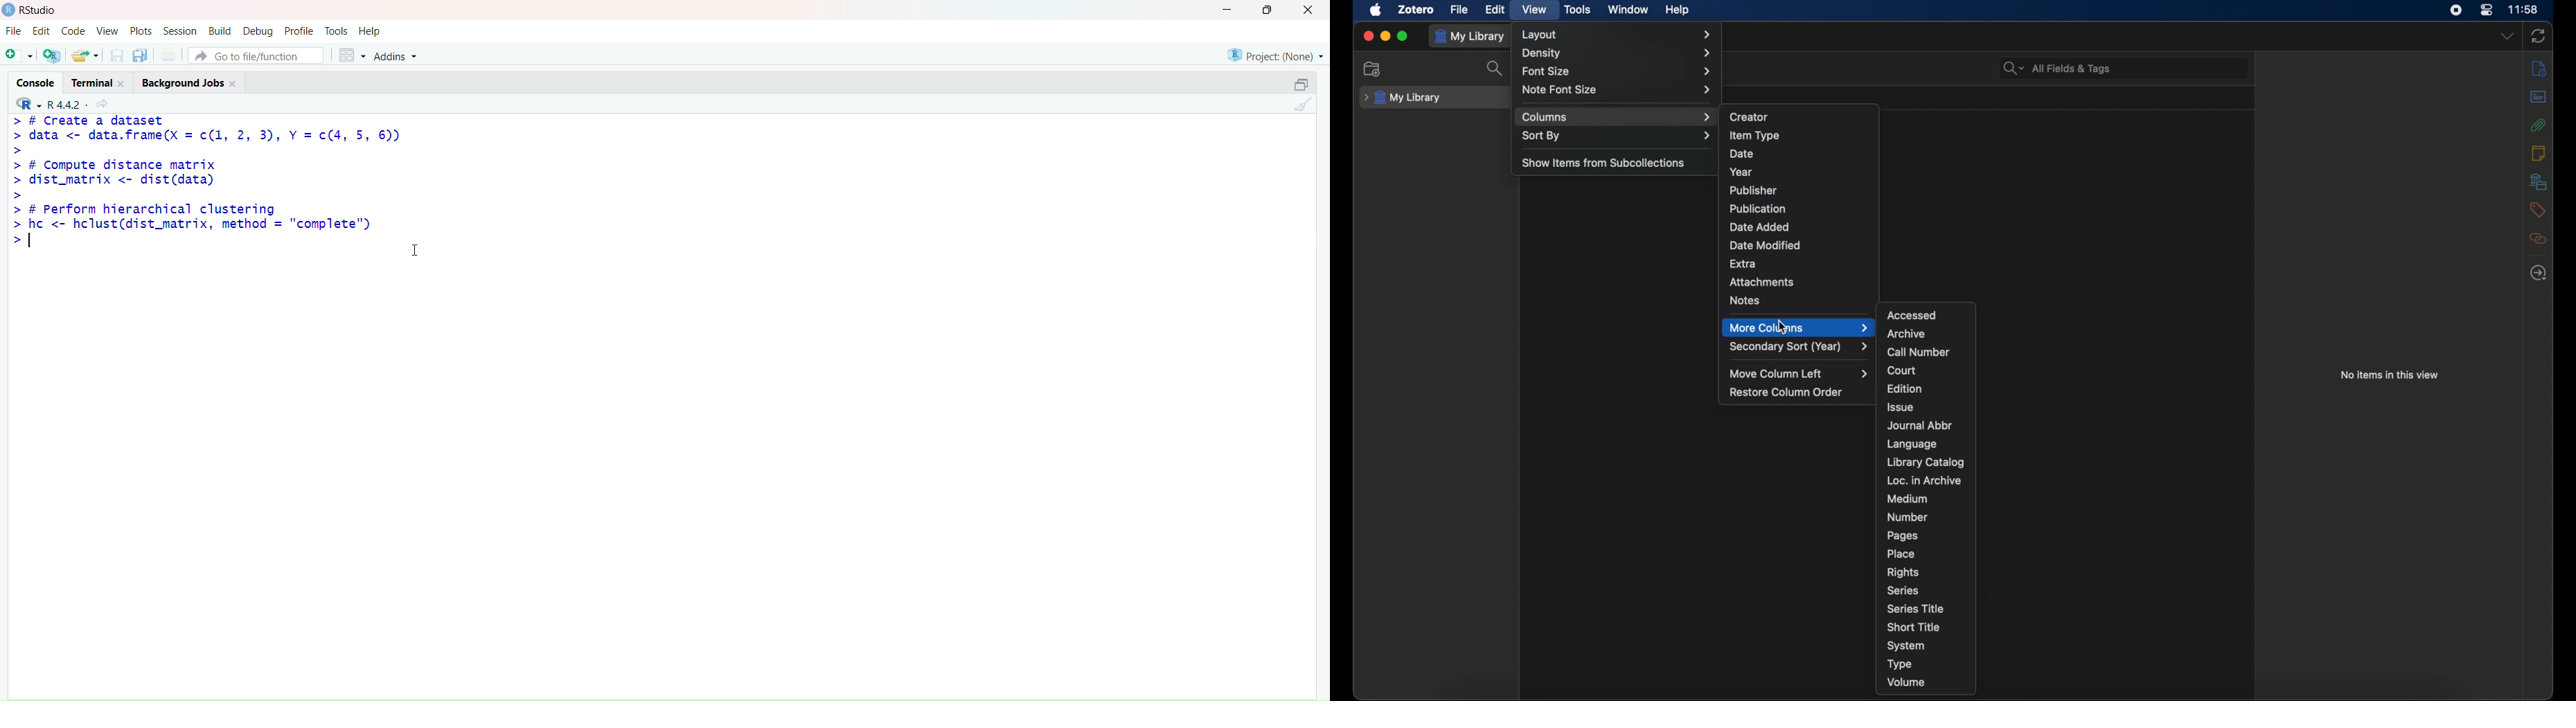 The height and width of the screenshot is (728, 2576). What do you see at coordinates (335, 32) in the screenshot?
I see `Tools` at bounding box center [335, 32].